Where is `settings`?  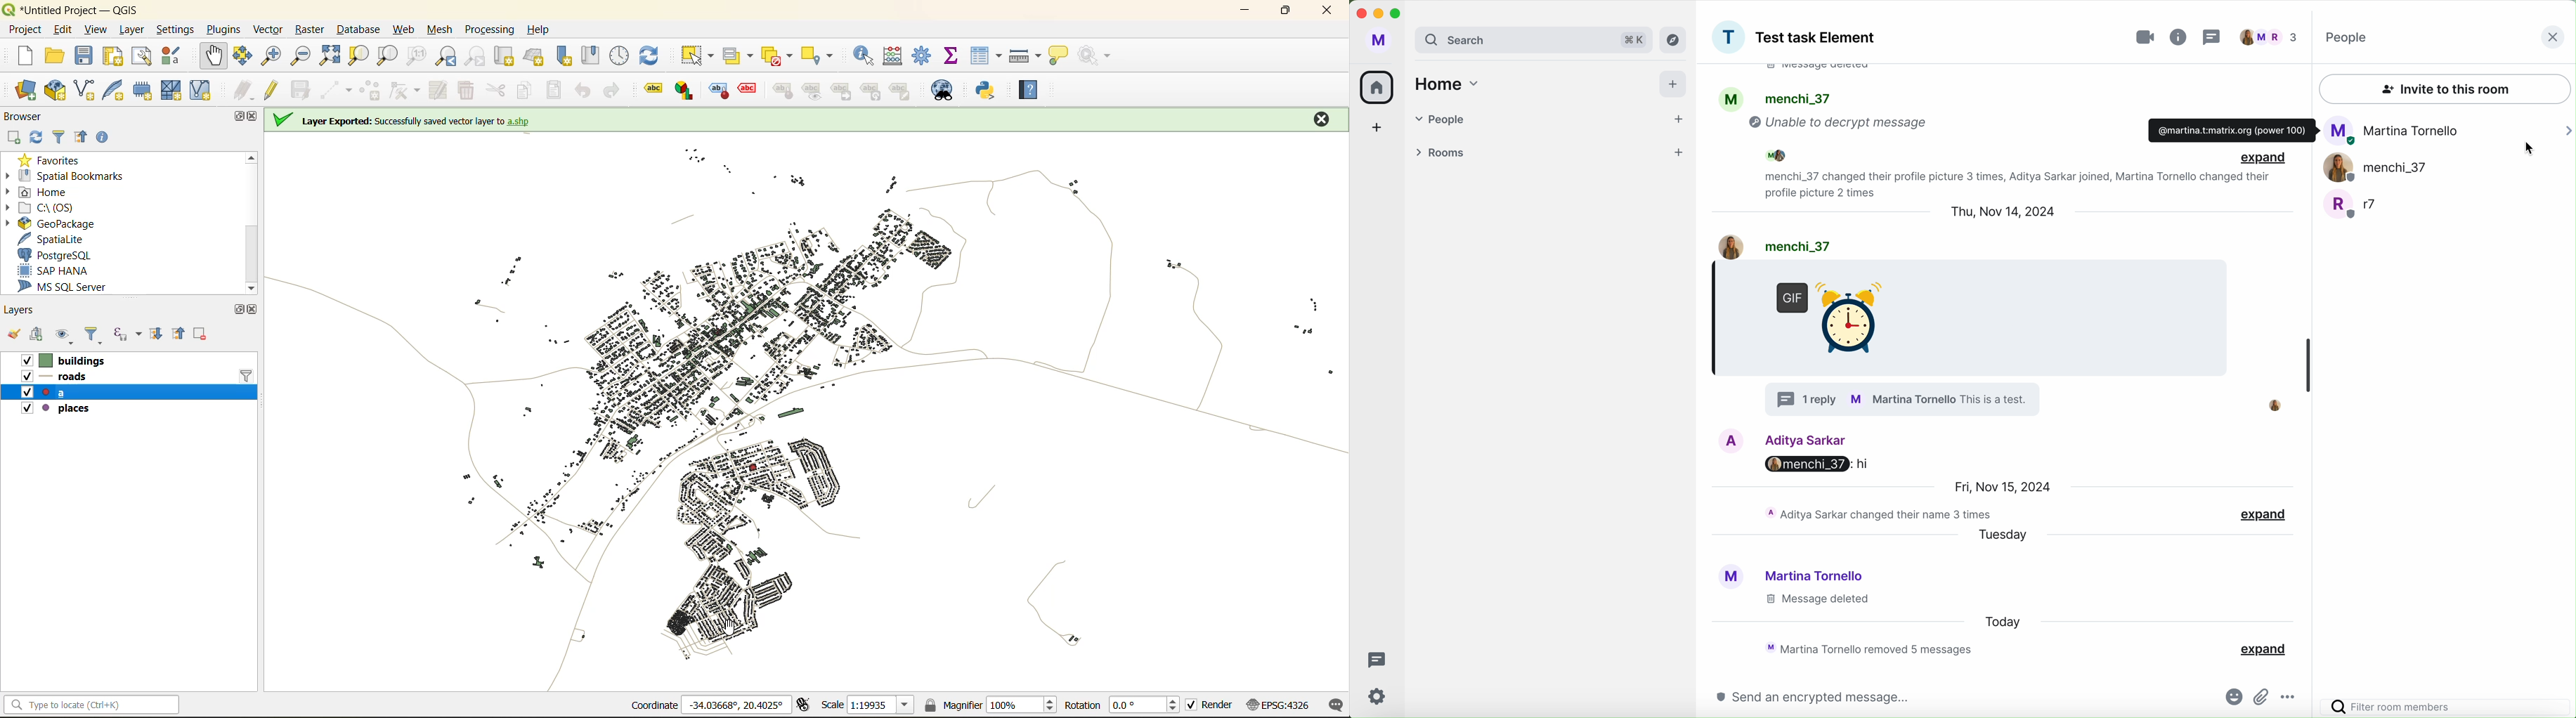 settings is located at coordinates (177, 27).